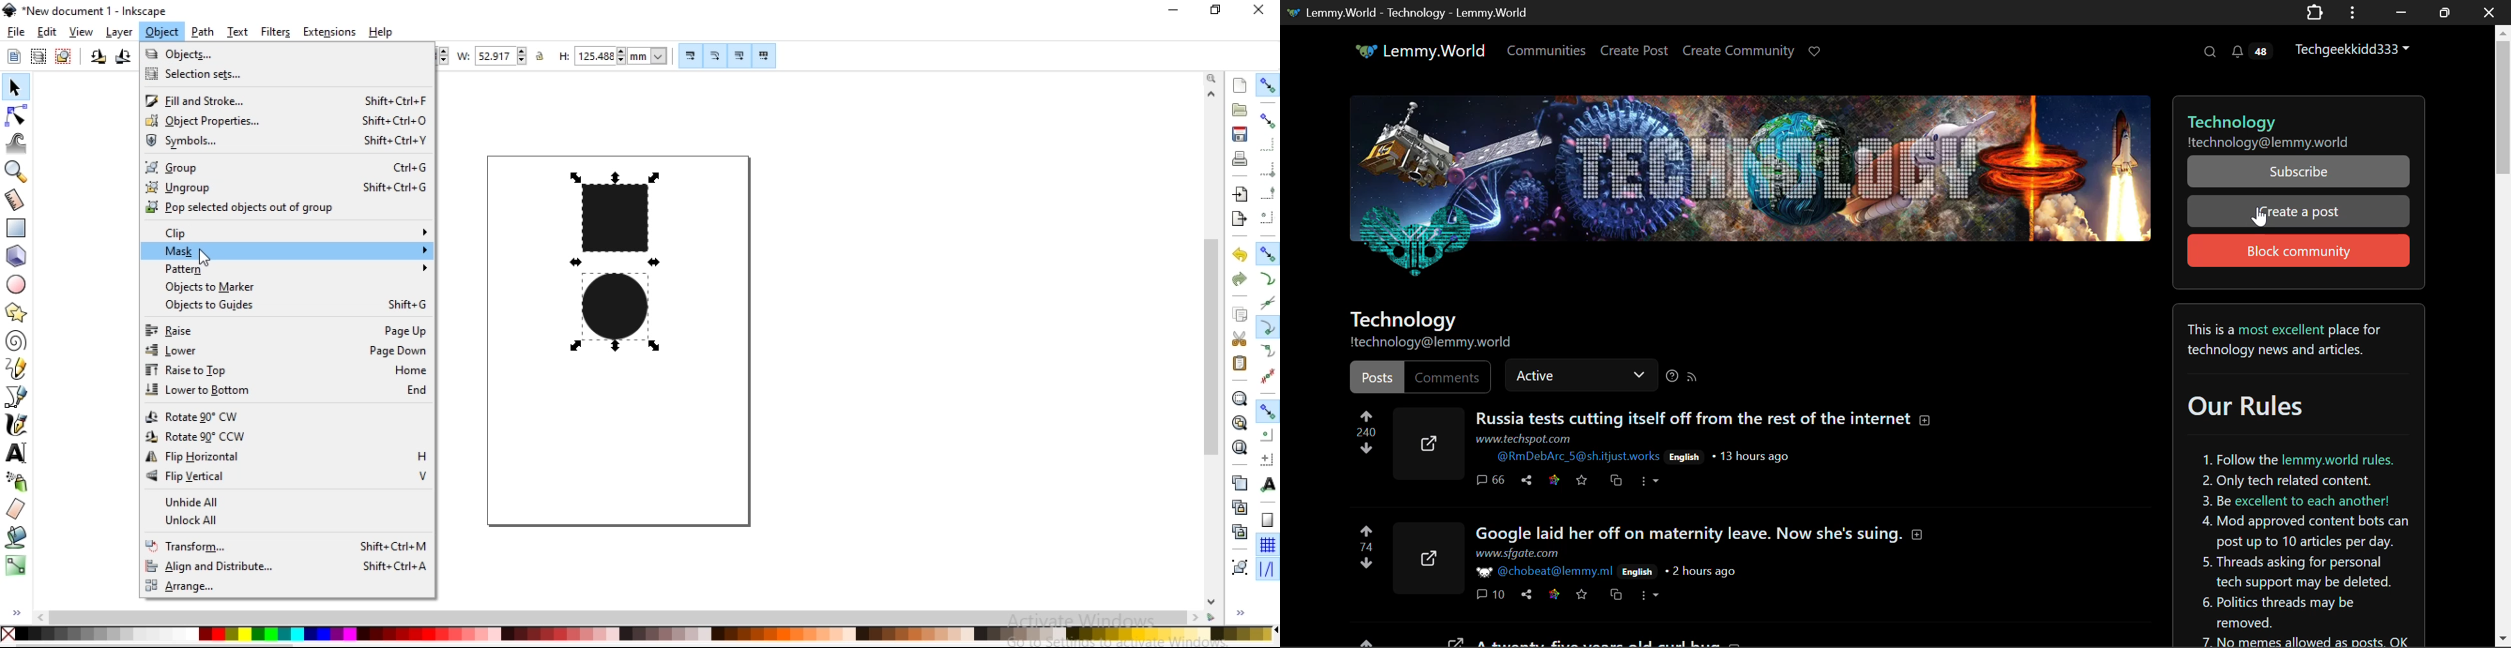 Image resolution: width=2520 pixels, height=672 pixels. Describe the element at coordinates (1266, 569) in the screenshot. I see `snap guide` at that location.